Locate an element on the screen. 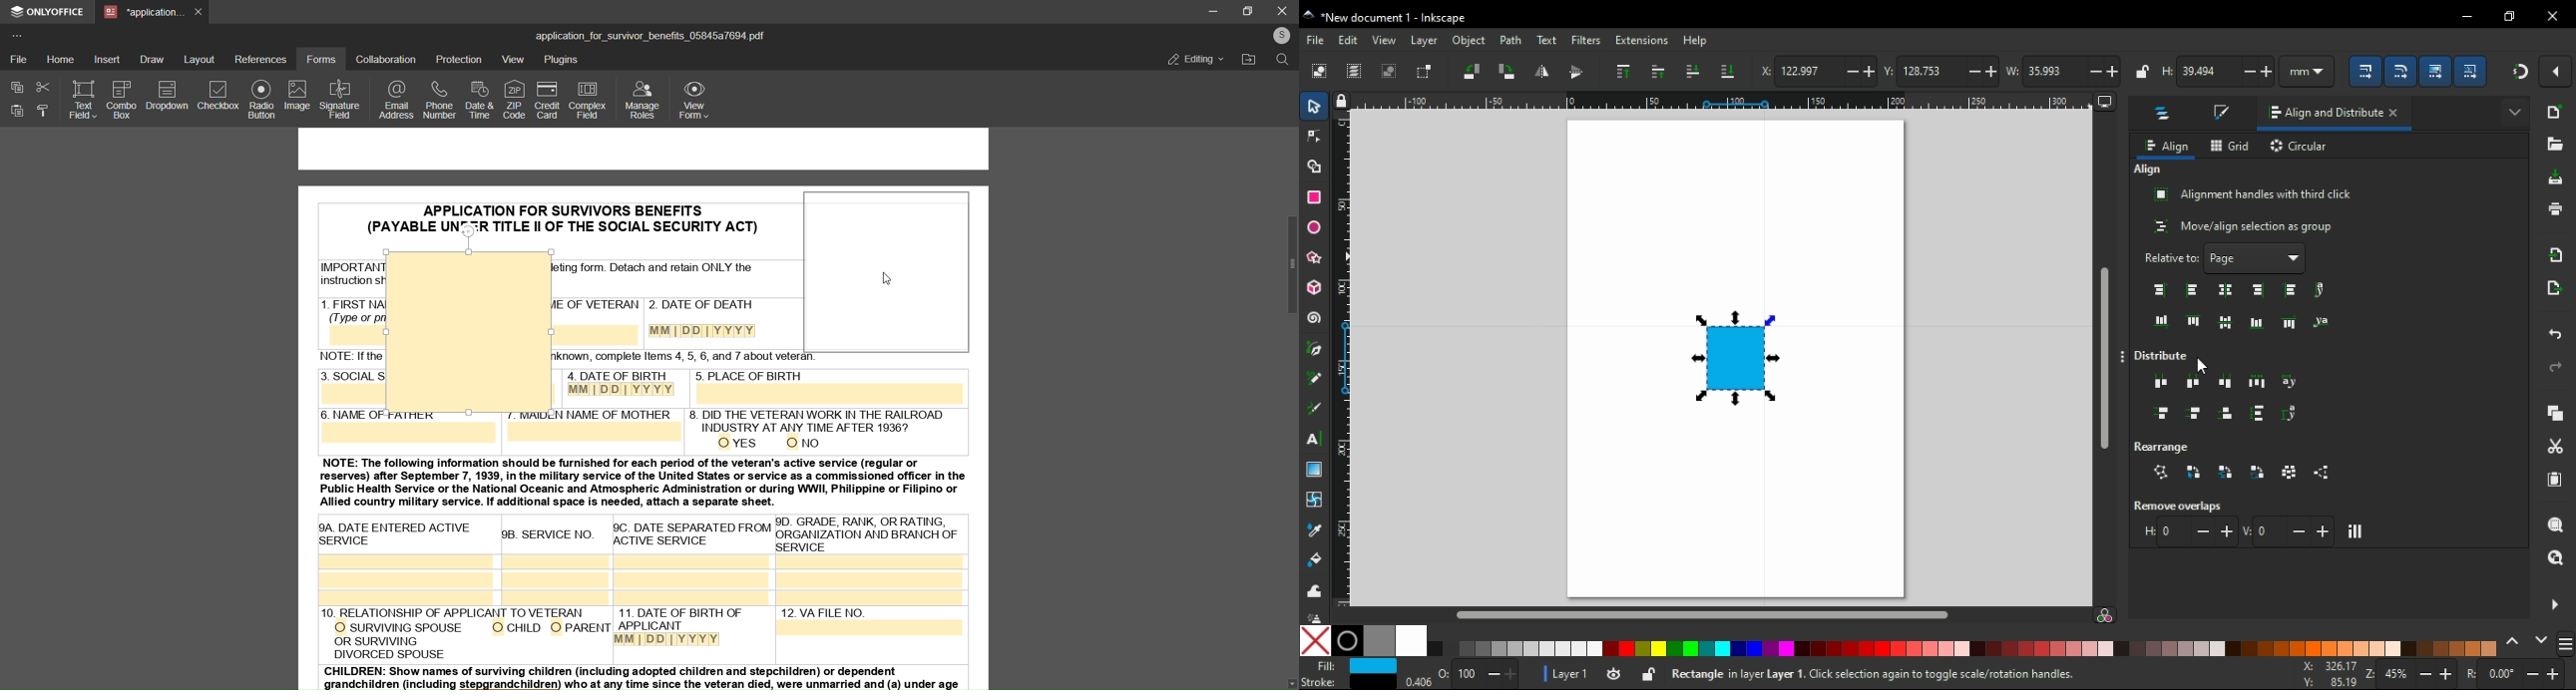 Image resolution: width=2576 pixels, height=700 pixels. toggle selection box to select all touched objects  is located at coordinates (1426, 73).